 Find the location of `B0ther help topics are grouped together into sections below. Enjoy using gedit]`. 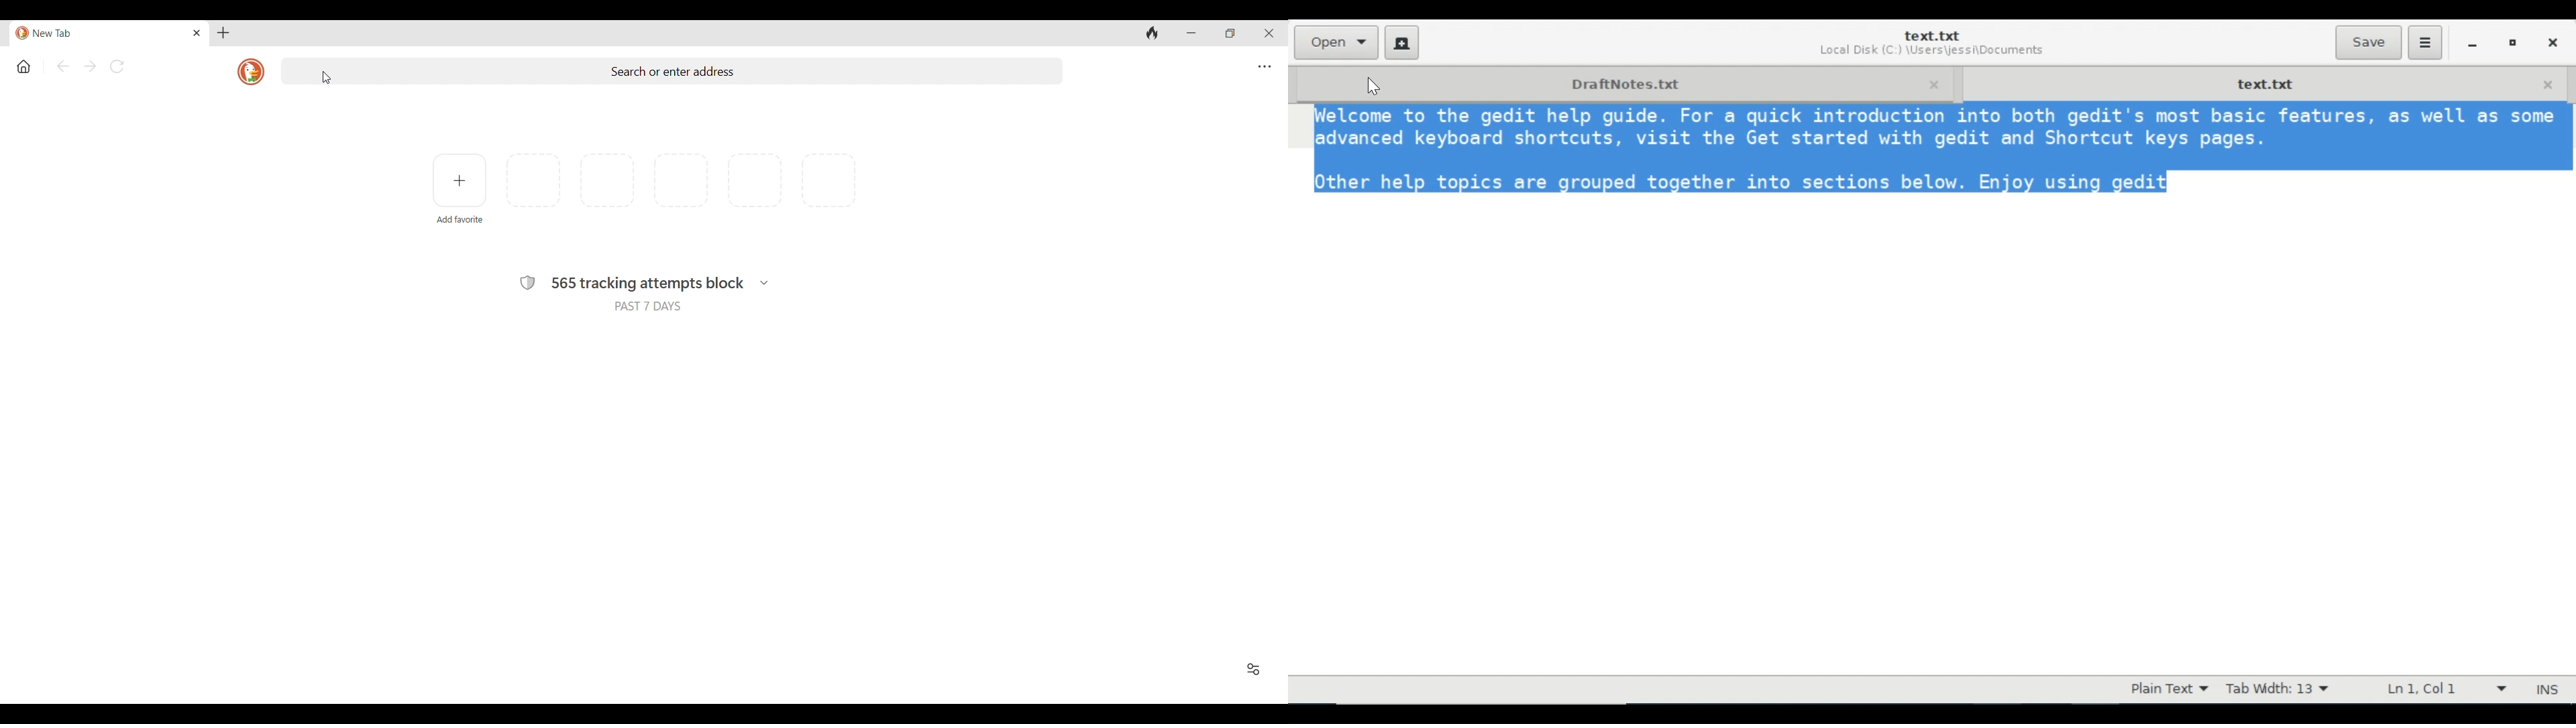

B0ther help topics are grouped together into sections below. Enjoy using gedit] is located at coordinates (1737, 184).